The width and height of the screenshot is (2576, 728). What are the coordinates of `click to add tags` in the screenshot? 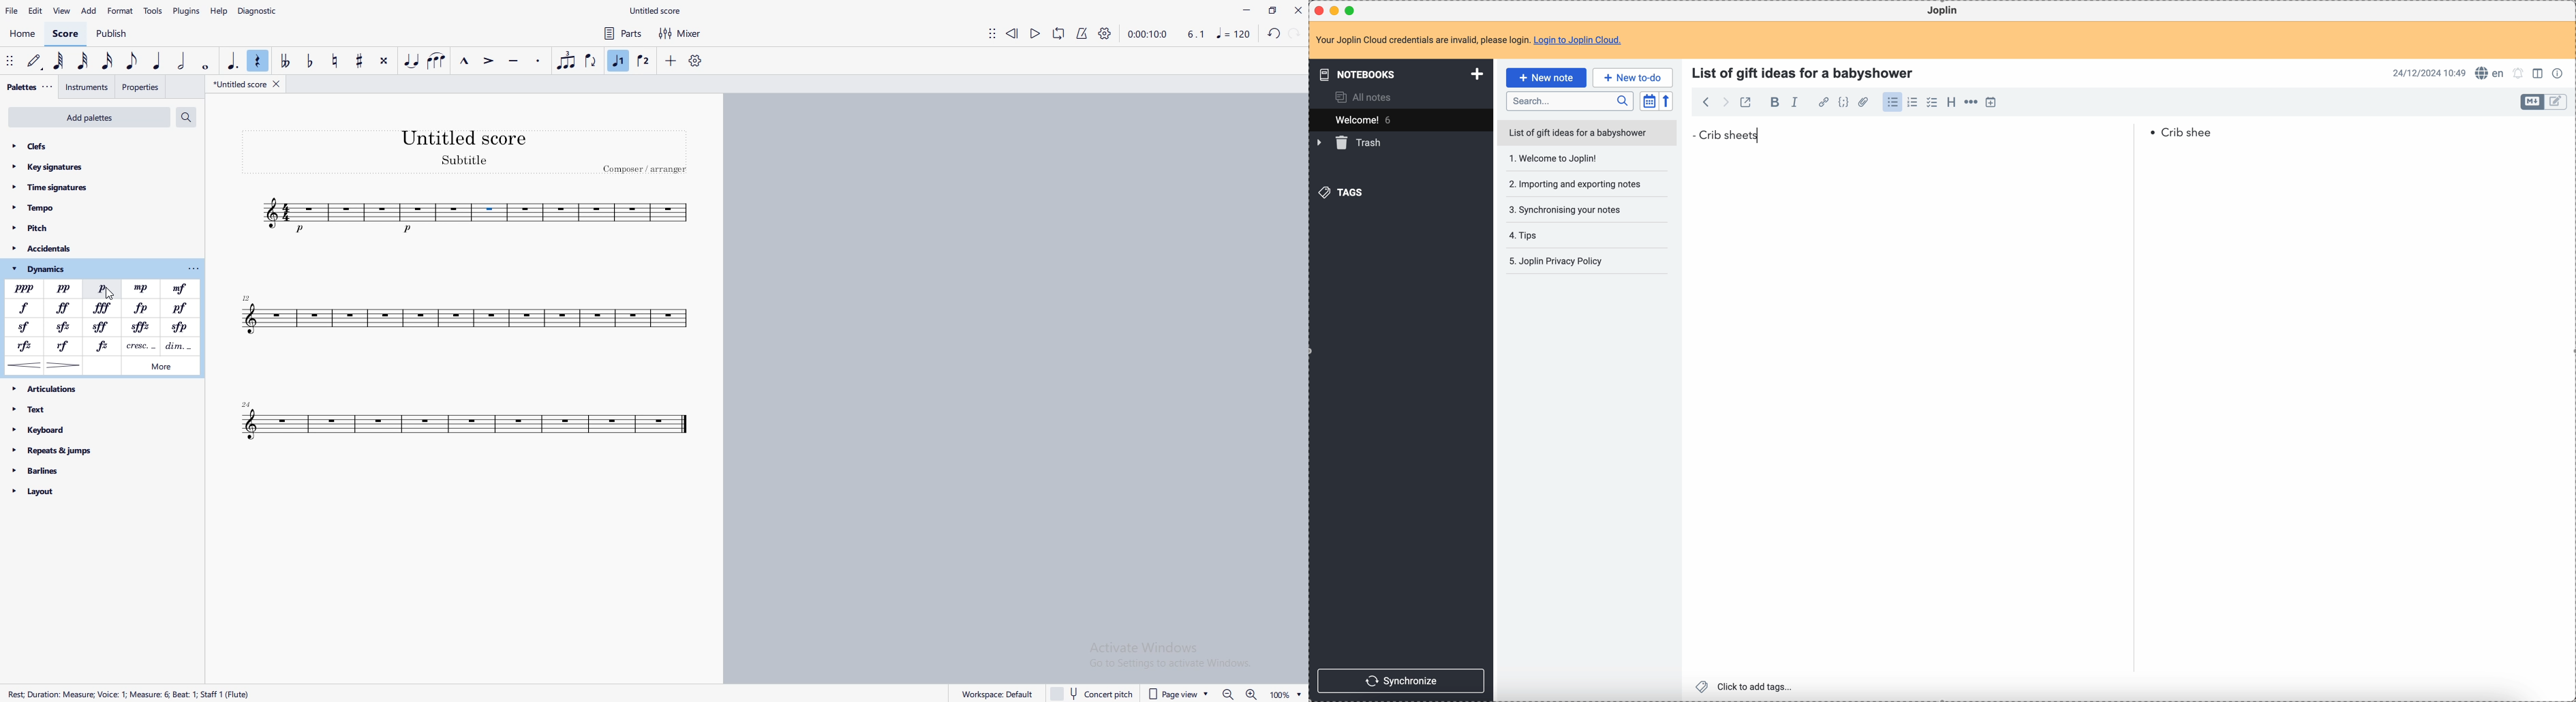 It's located at (1744, 687).